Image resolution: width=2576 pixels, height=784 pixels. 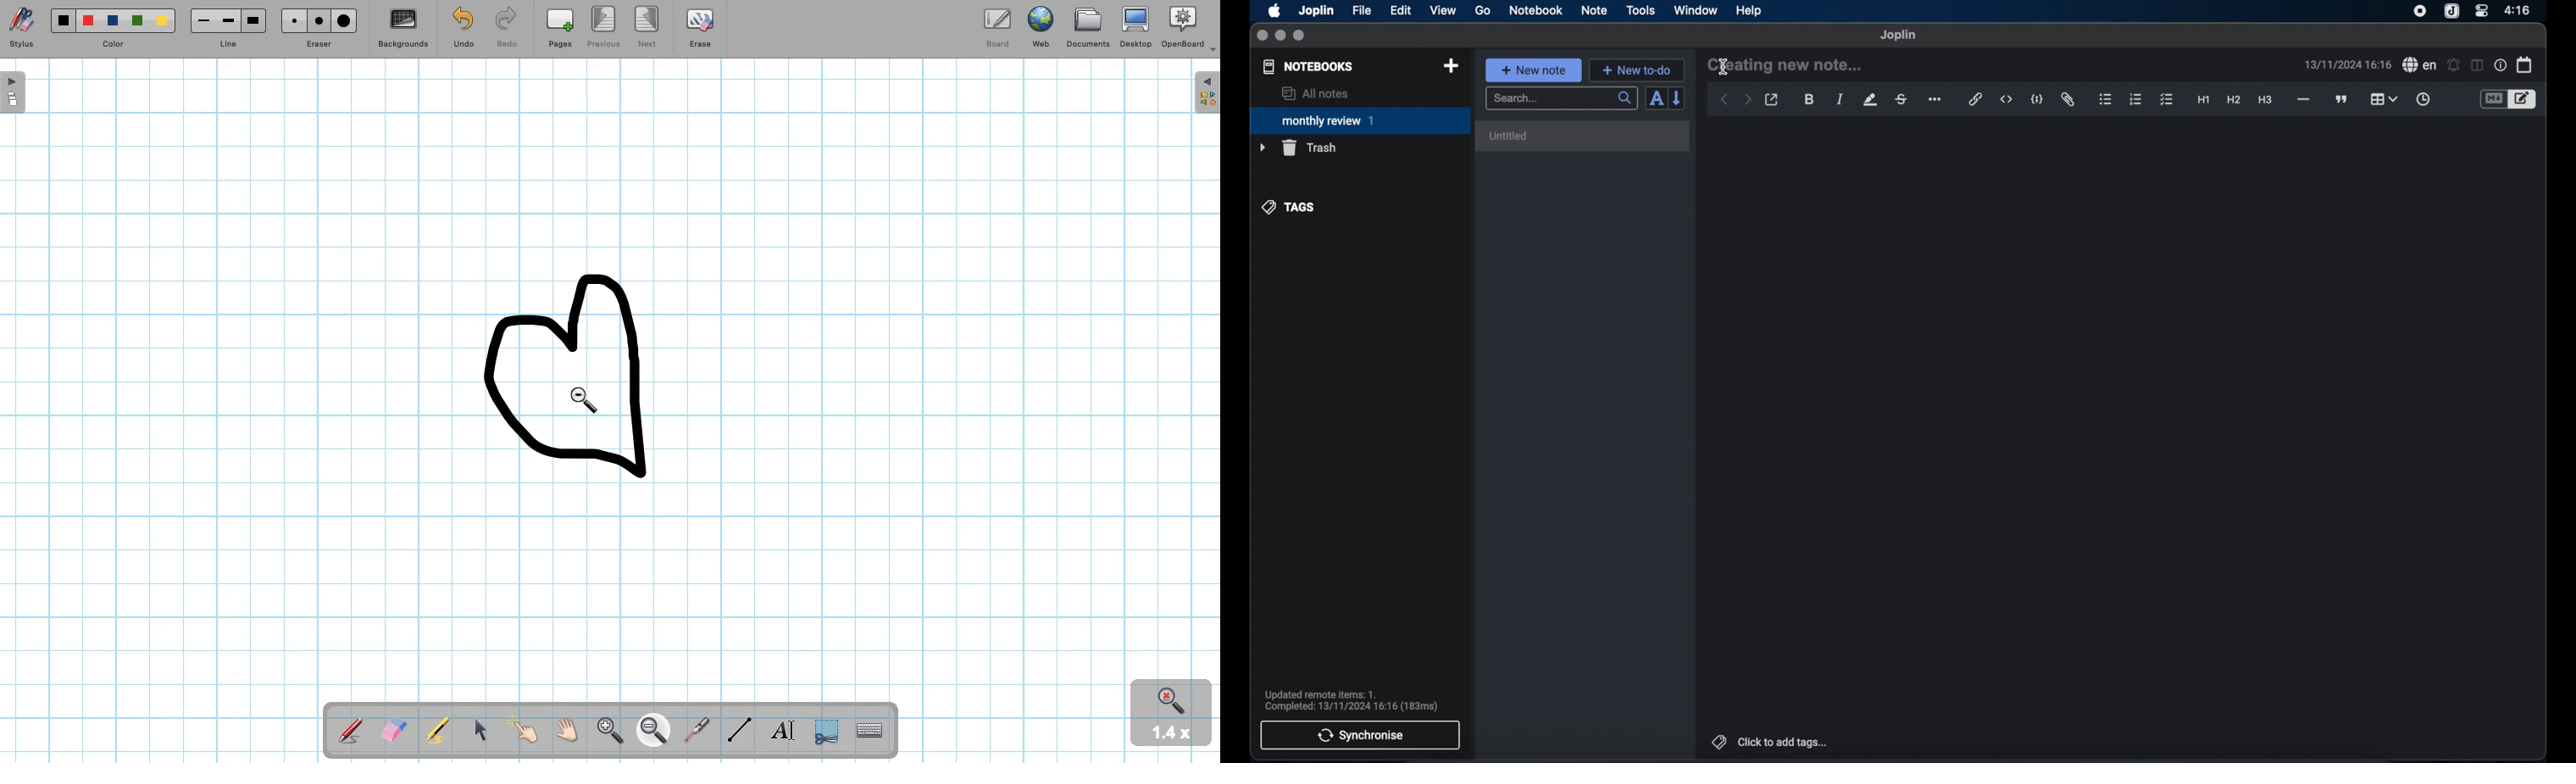 I want to click on attach file, so click(x=2068, y=100).